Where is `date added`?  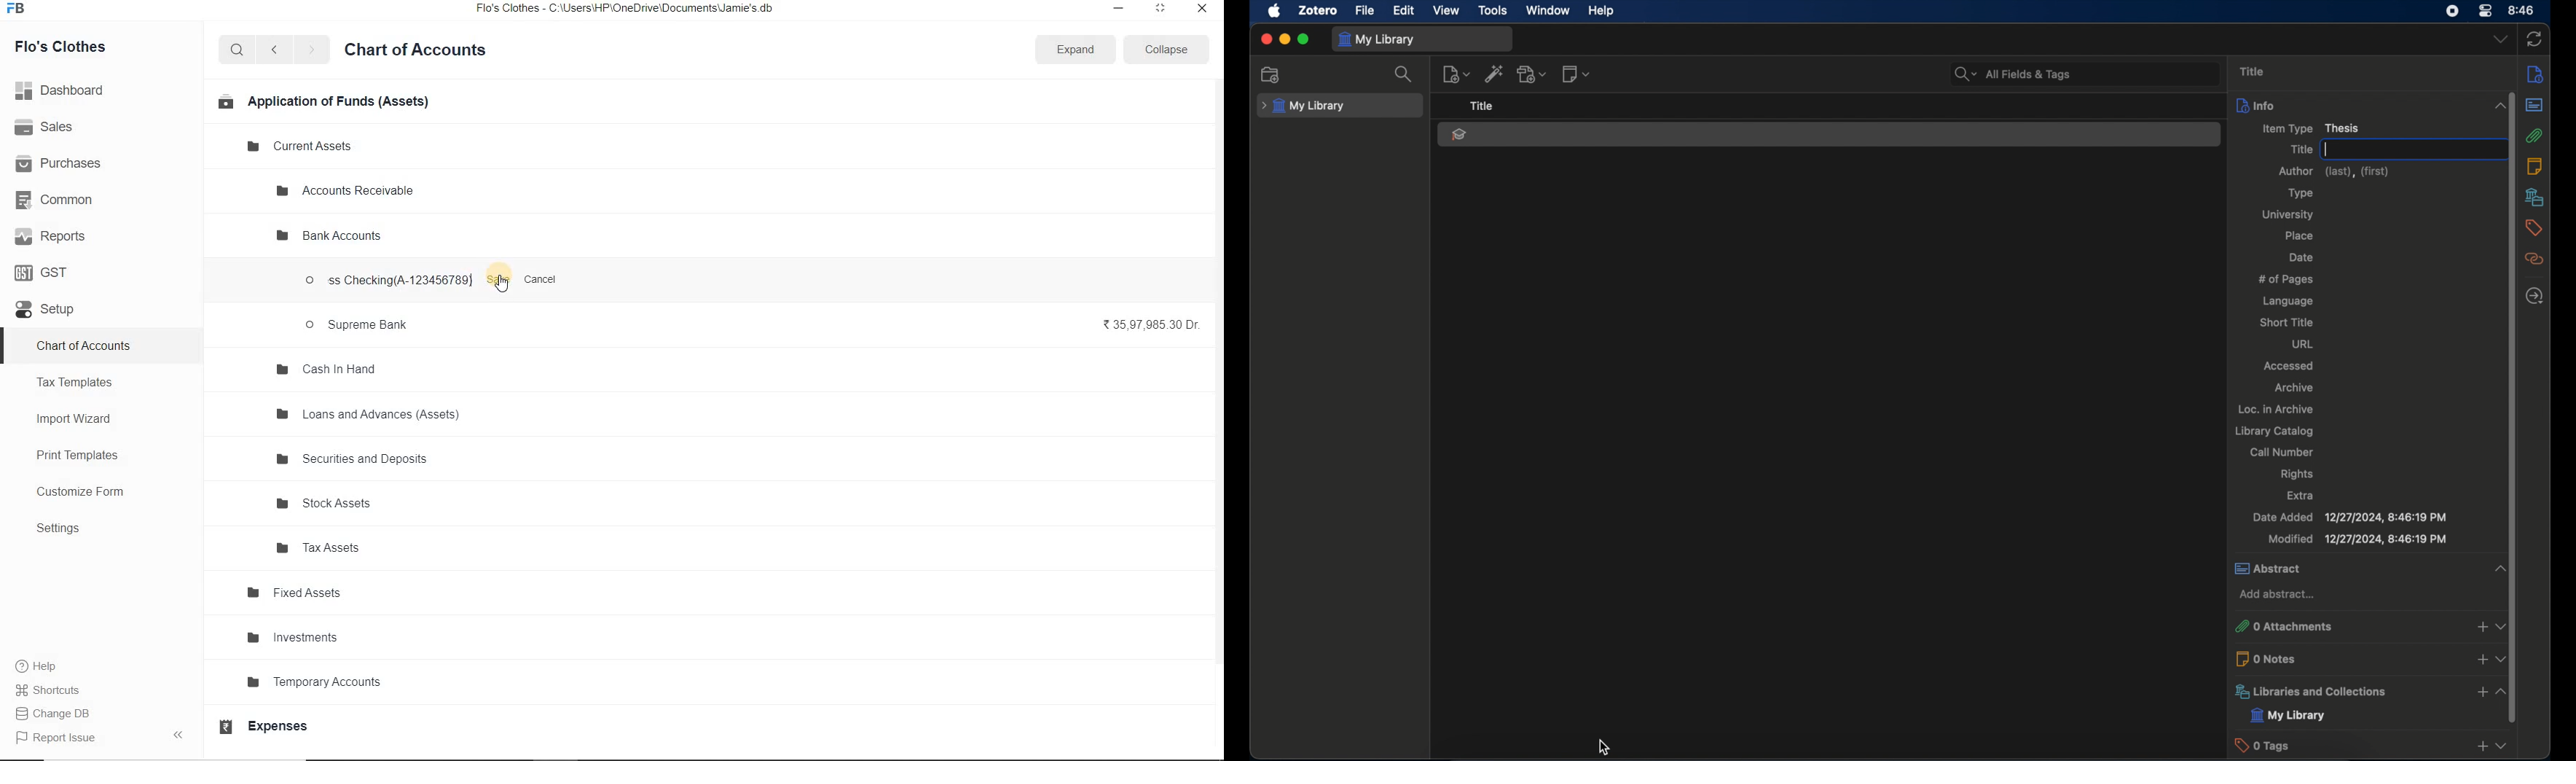
date added is located at coordinates (2349, 518).